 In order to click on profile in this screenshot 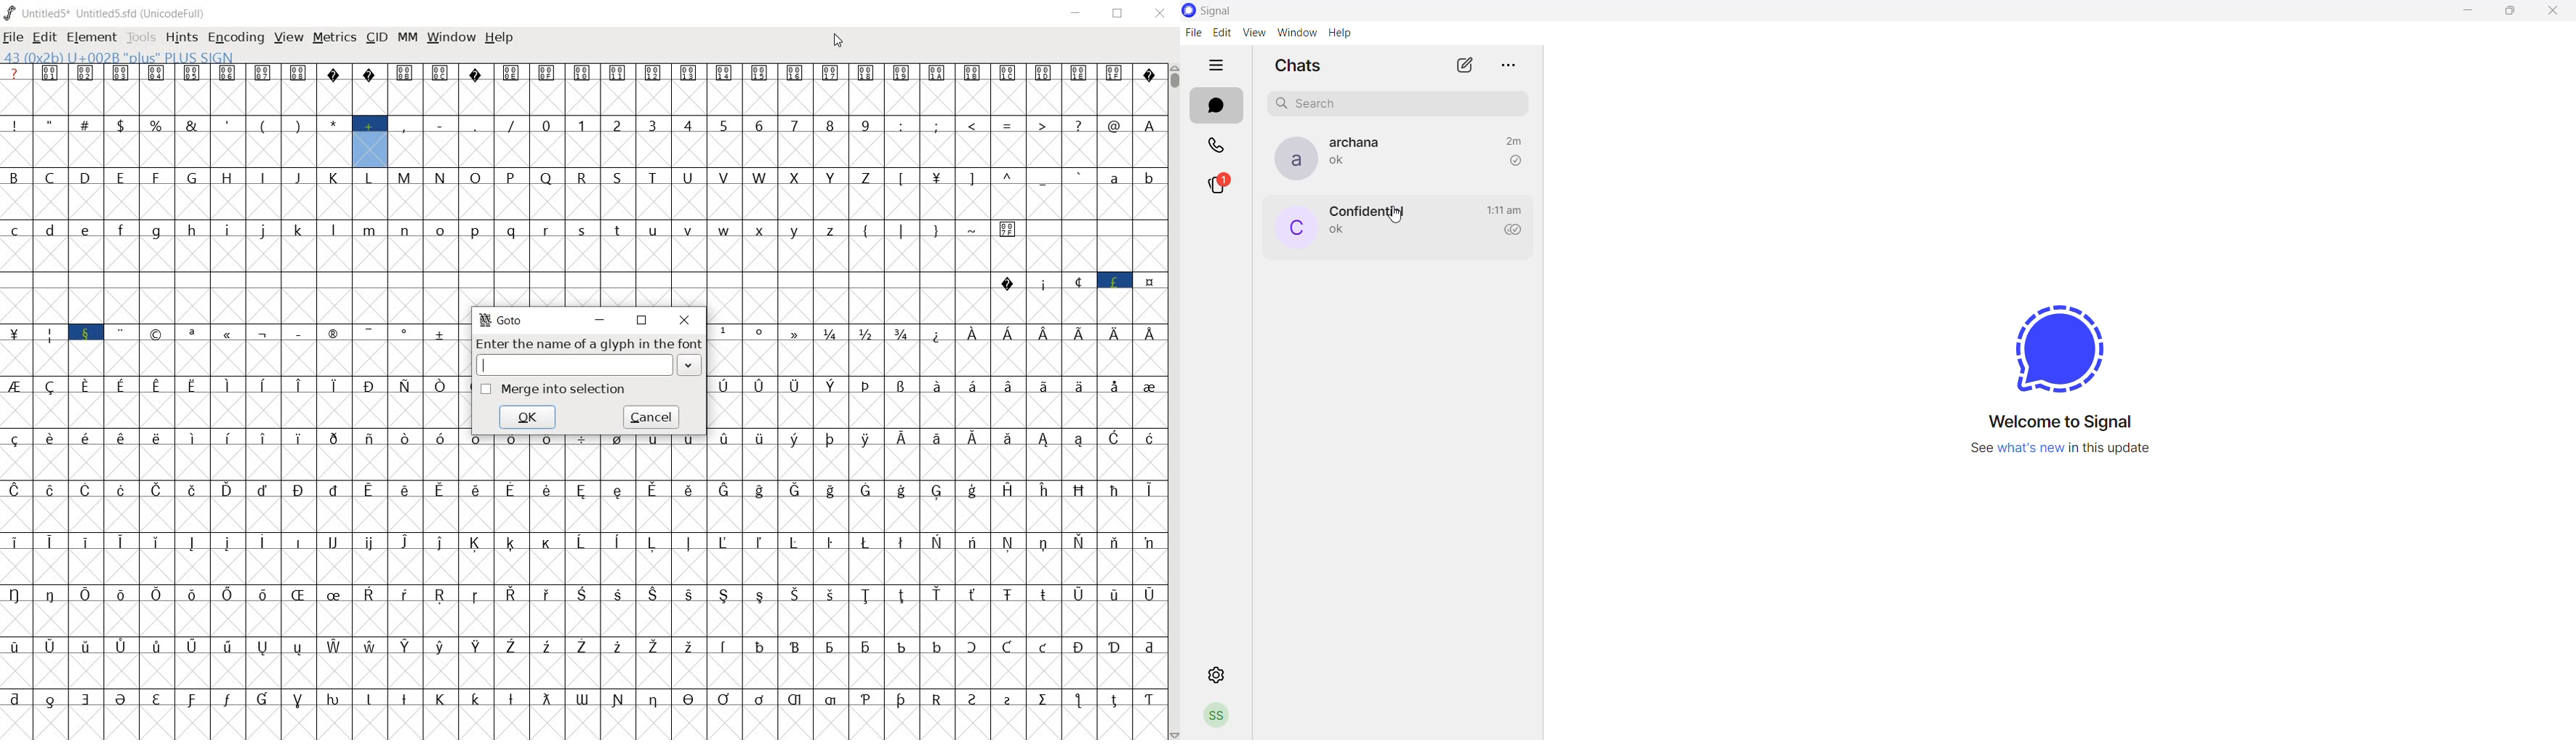, I will do `click(1216, 717)`.